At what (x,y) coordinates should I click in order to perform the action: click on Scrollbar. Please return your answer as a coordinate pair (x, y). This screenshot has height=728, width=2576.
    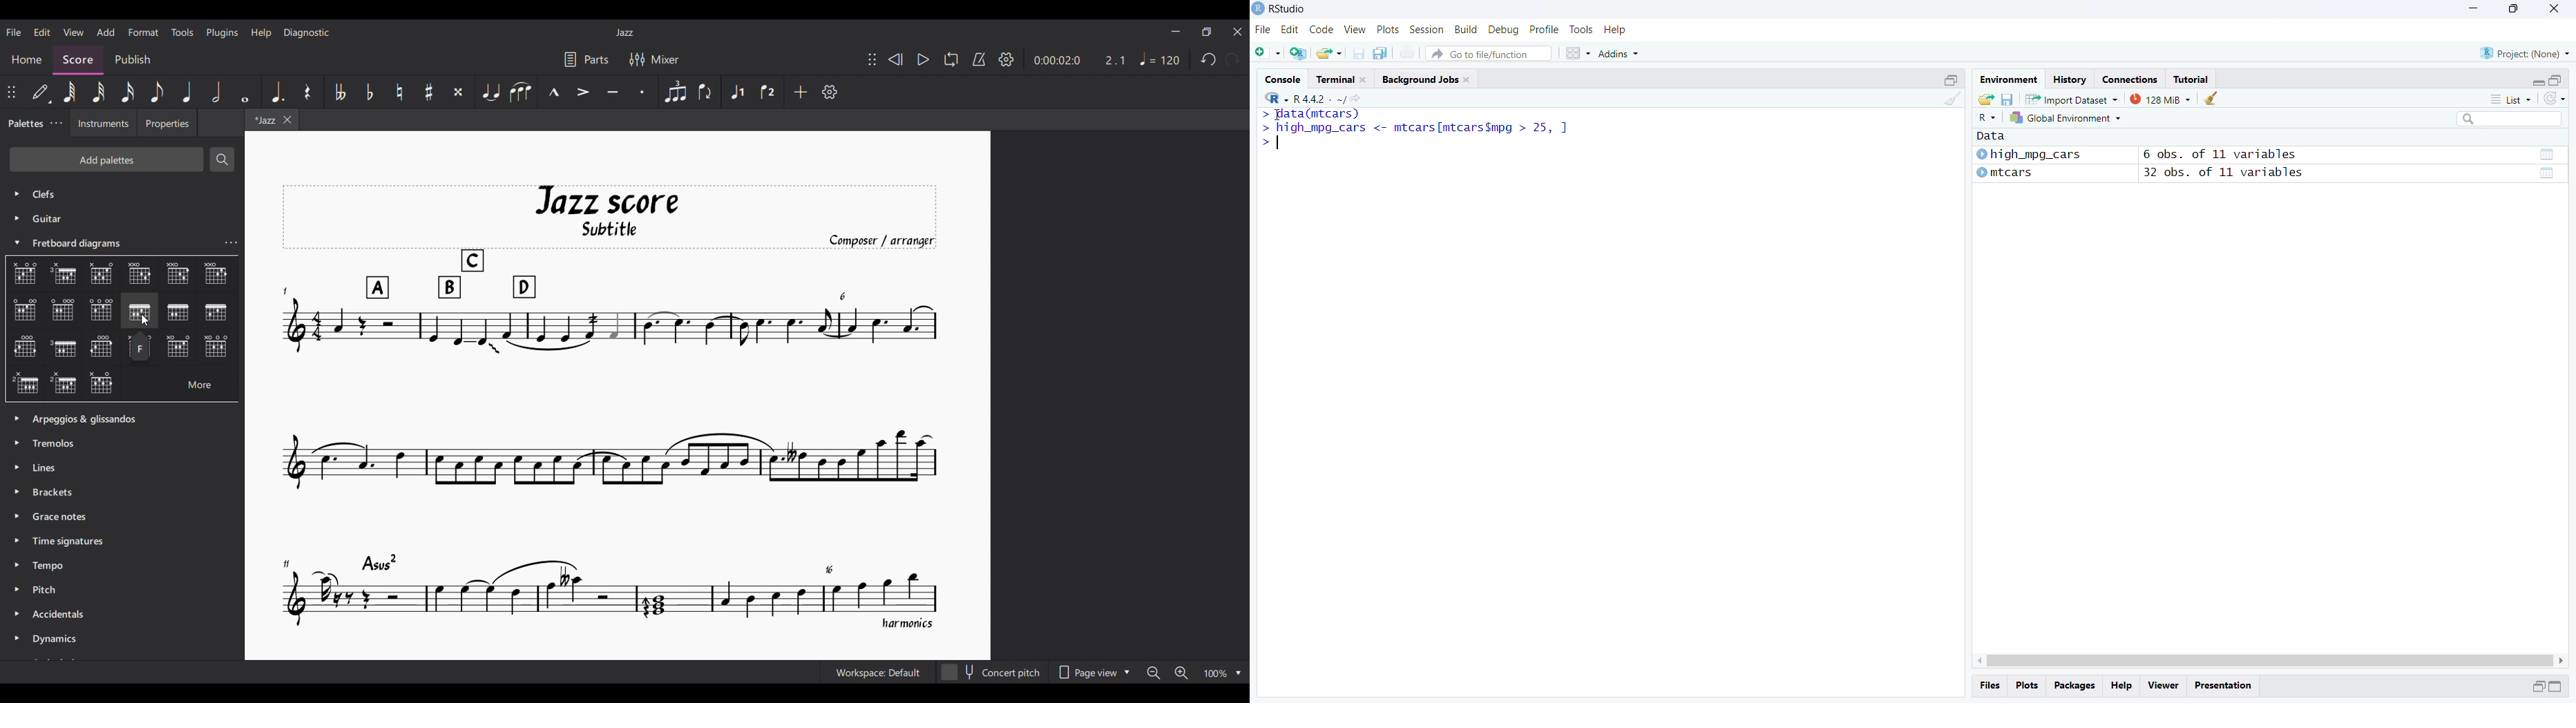
    Looking at the image, I should click on (2270, 661).